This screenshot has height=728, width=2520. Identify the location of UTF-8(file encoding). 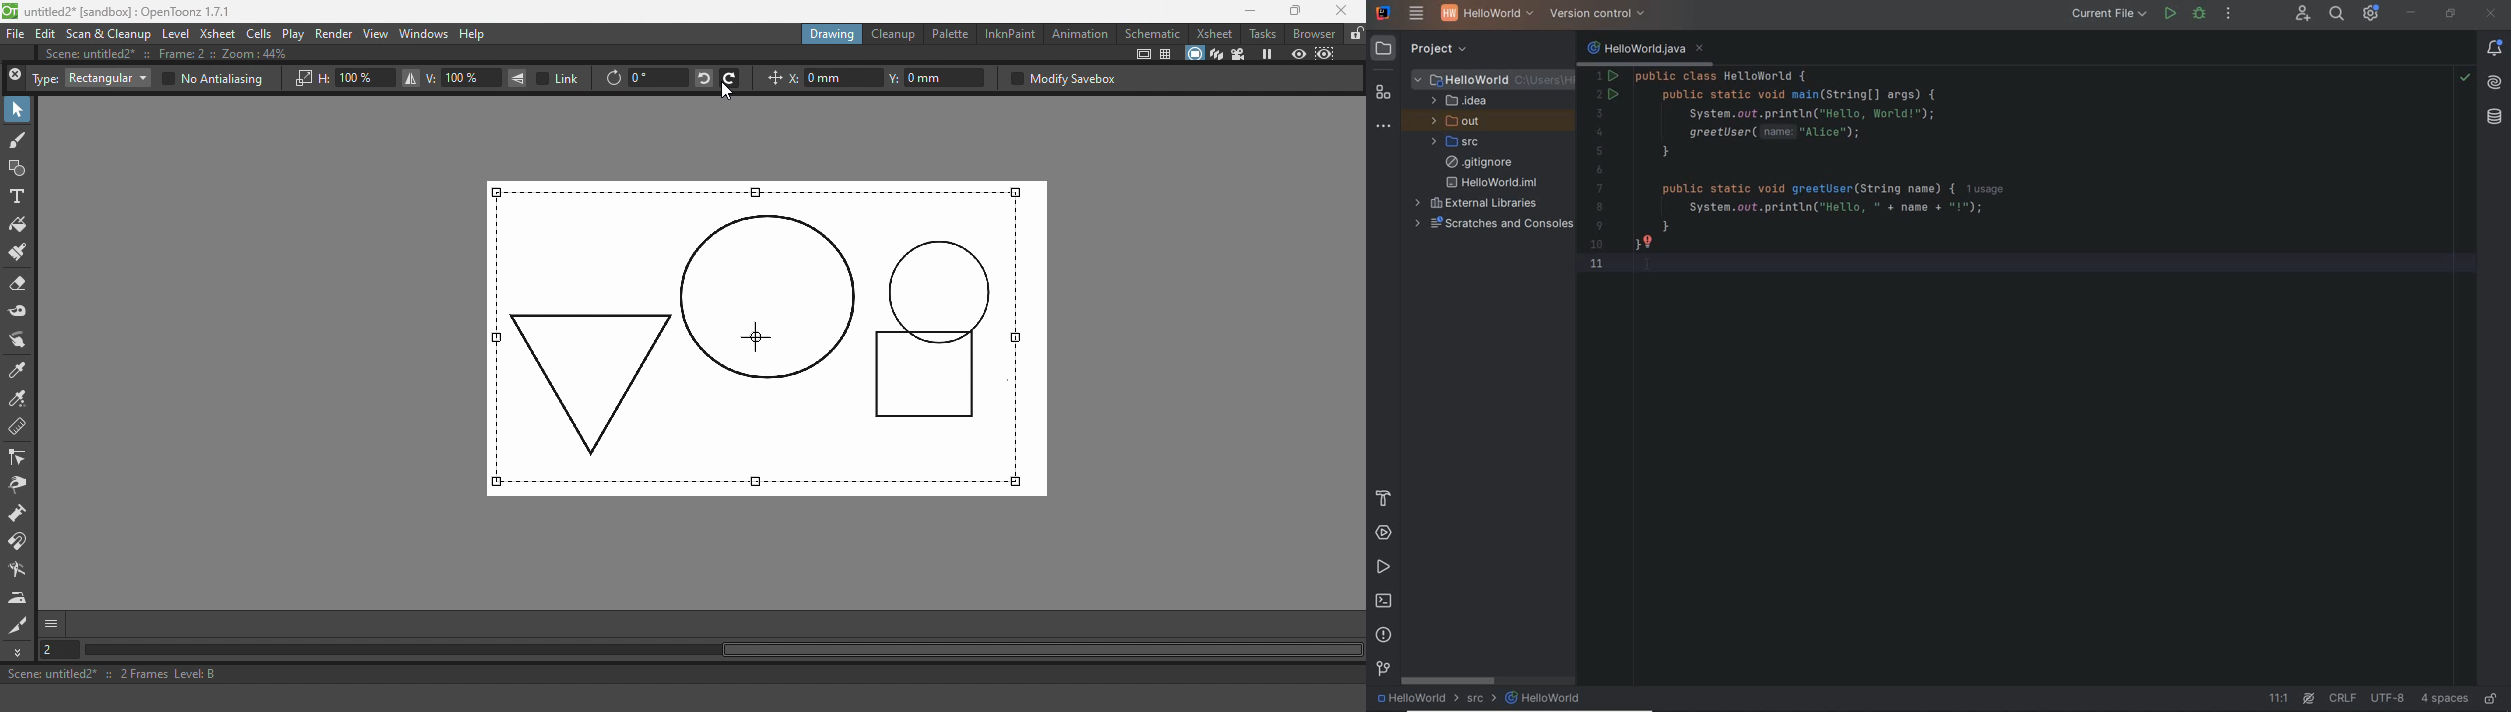
(2391, 698).